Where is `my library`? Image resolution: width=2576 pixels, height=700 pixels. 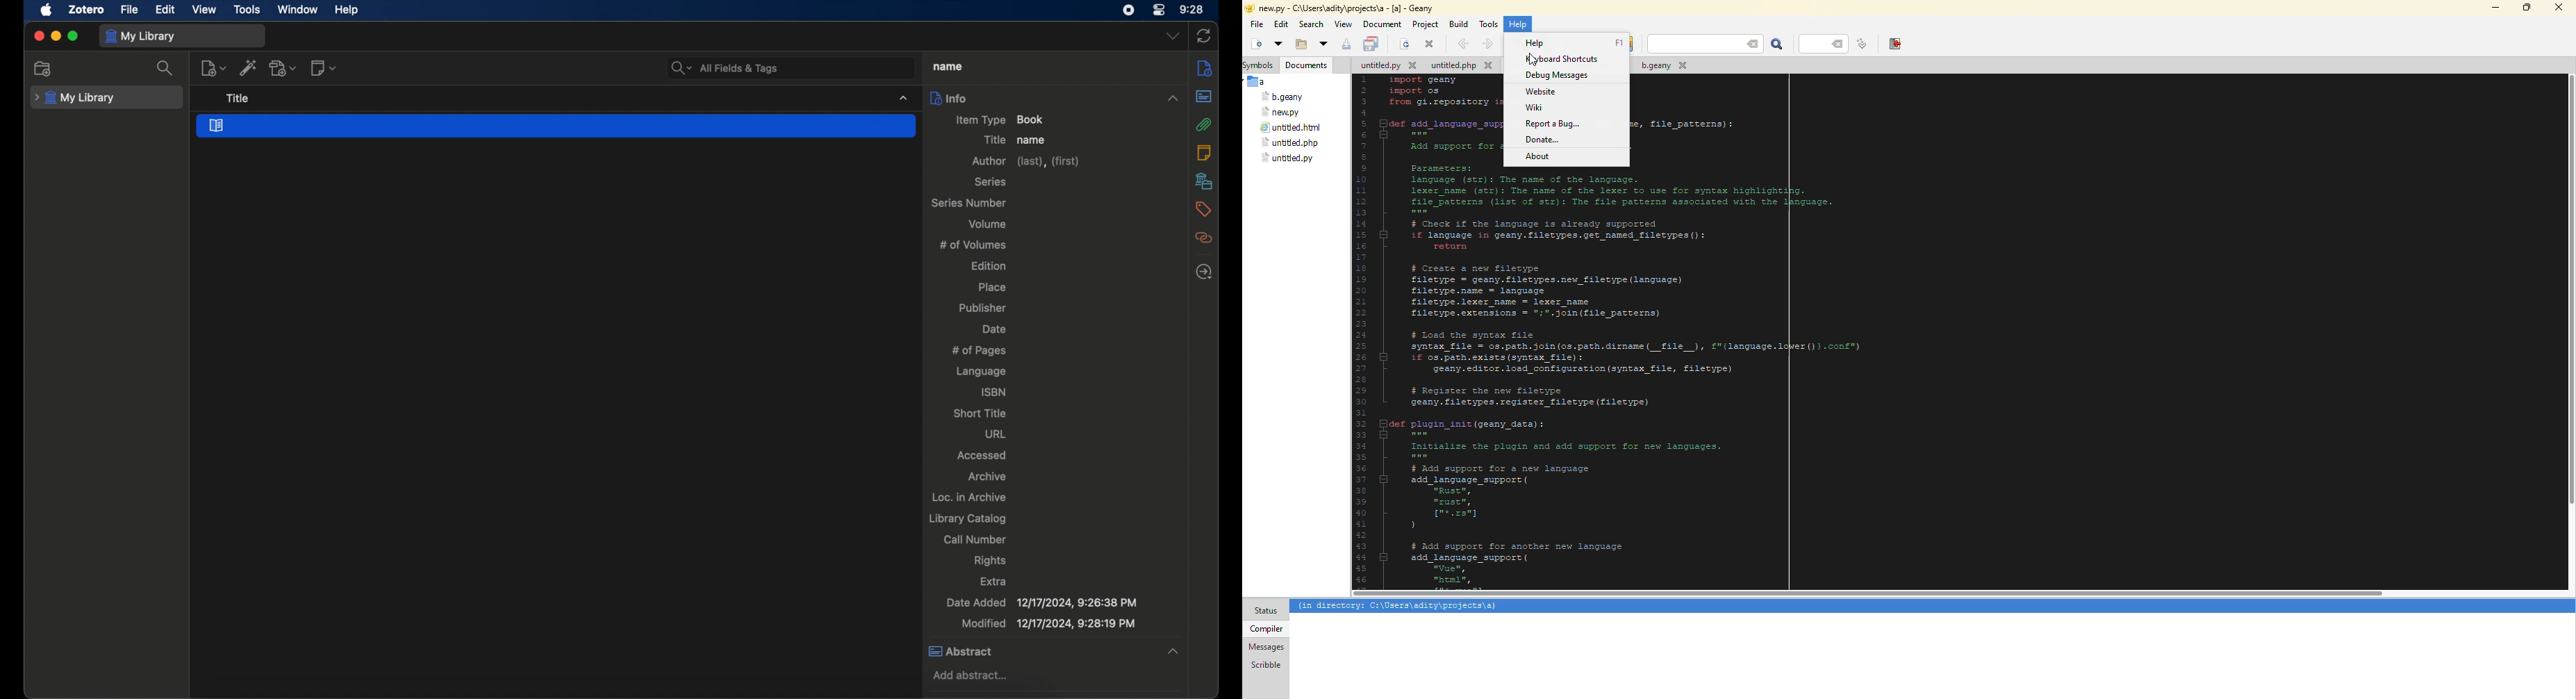
my library is located at coordinates (77, 98).